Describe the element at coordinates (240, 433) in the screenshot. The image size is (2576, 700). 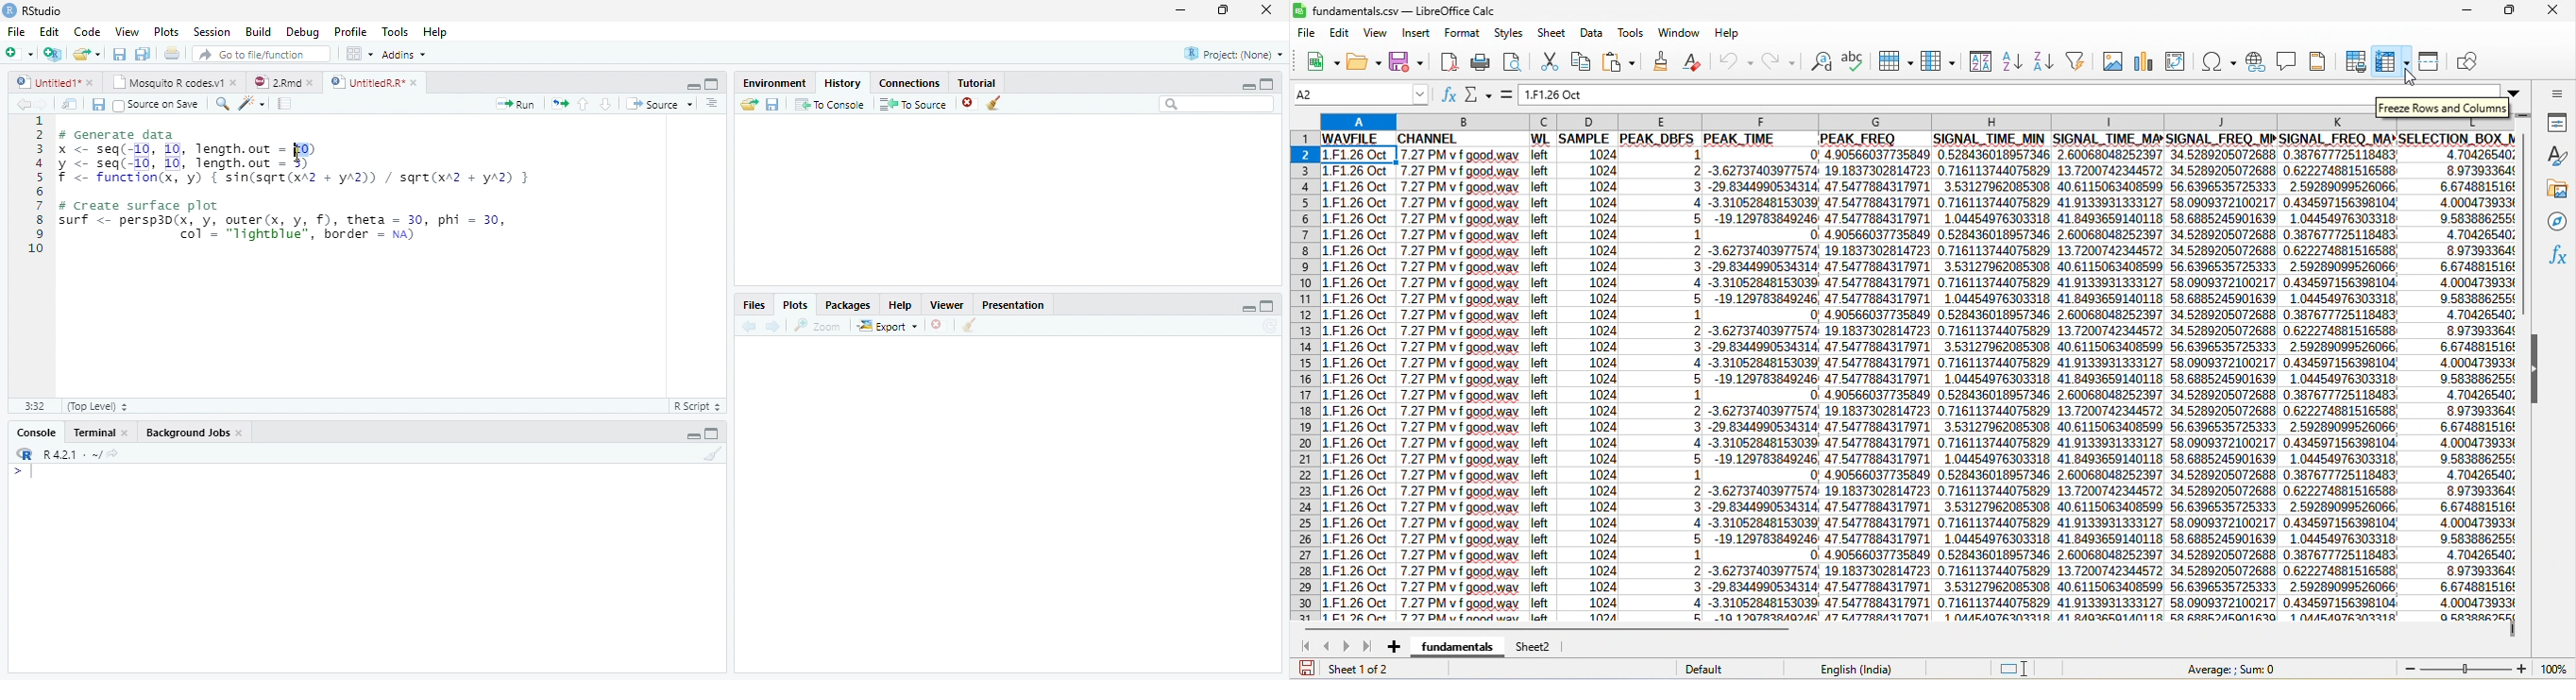
I see `Close` at that location.